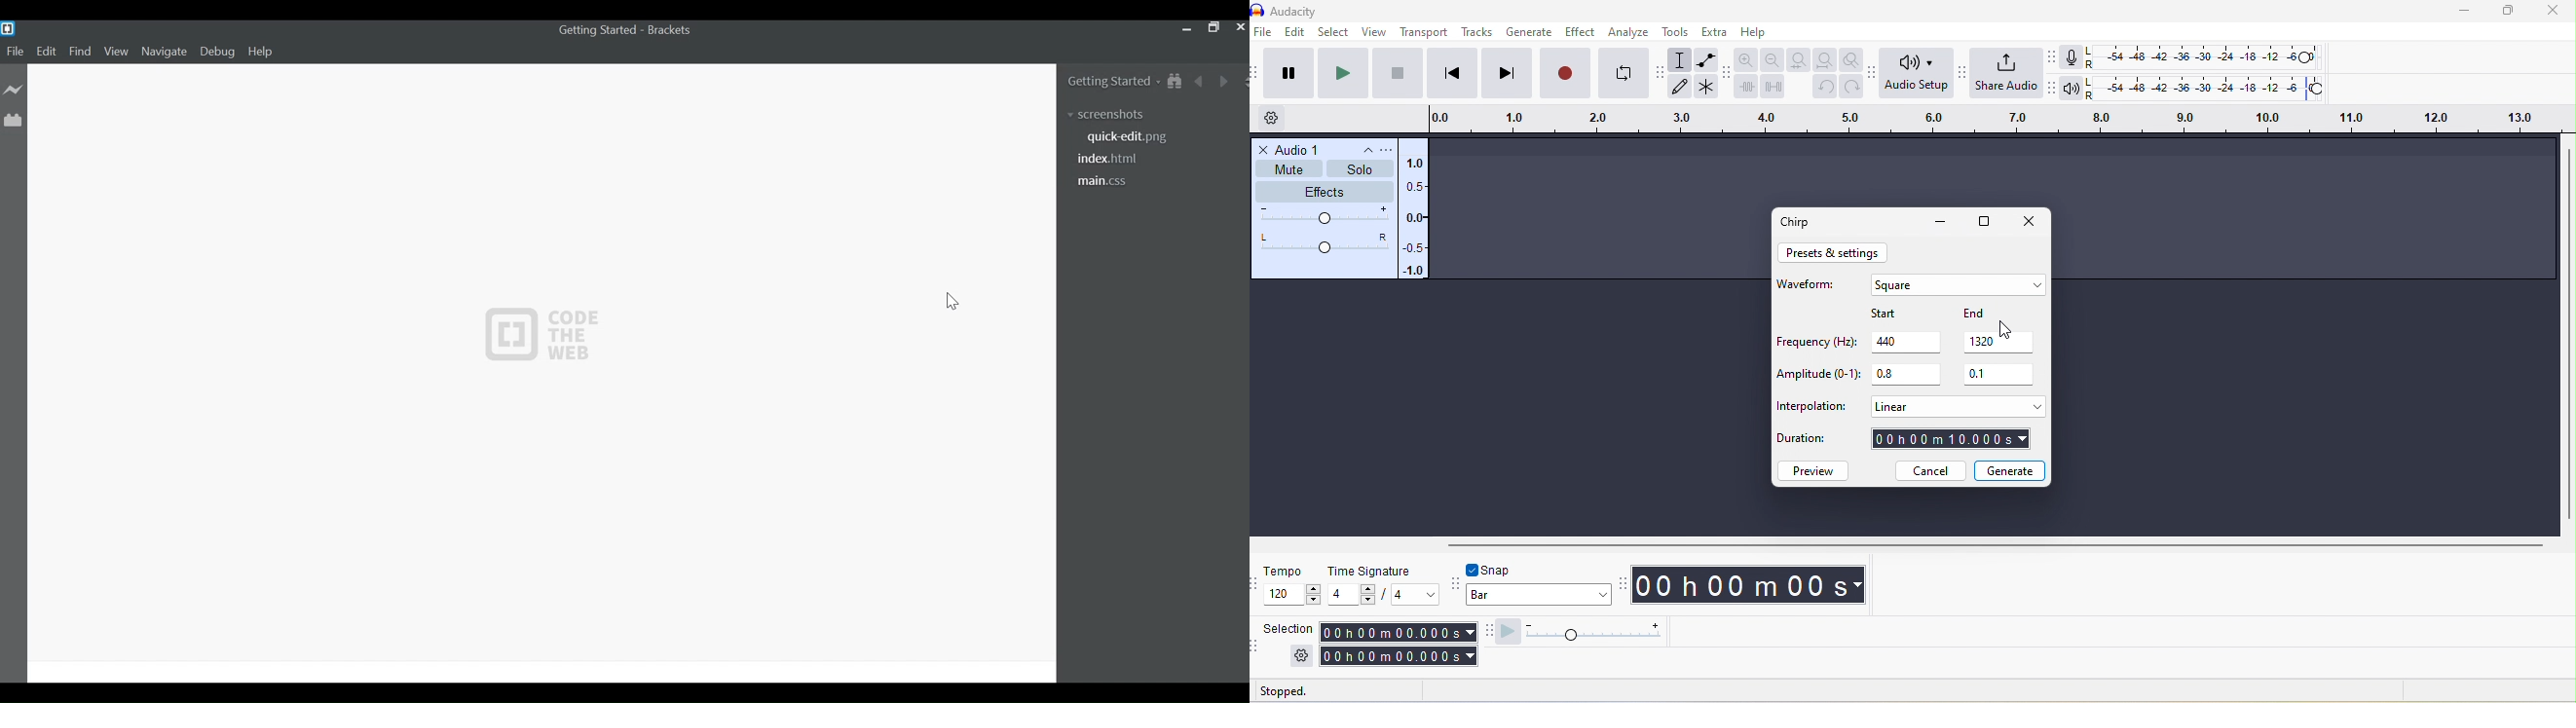 This screenshot has height=728, width=2576. I want to click on record, so click(1564, 73).